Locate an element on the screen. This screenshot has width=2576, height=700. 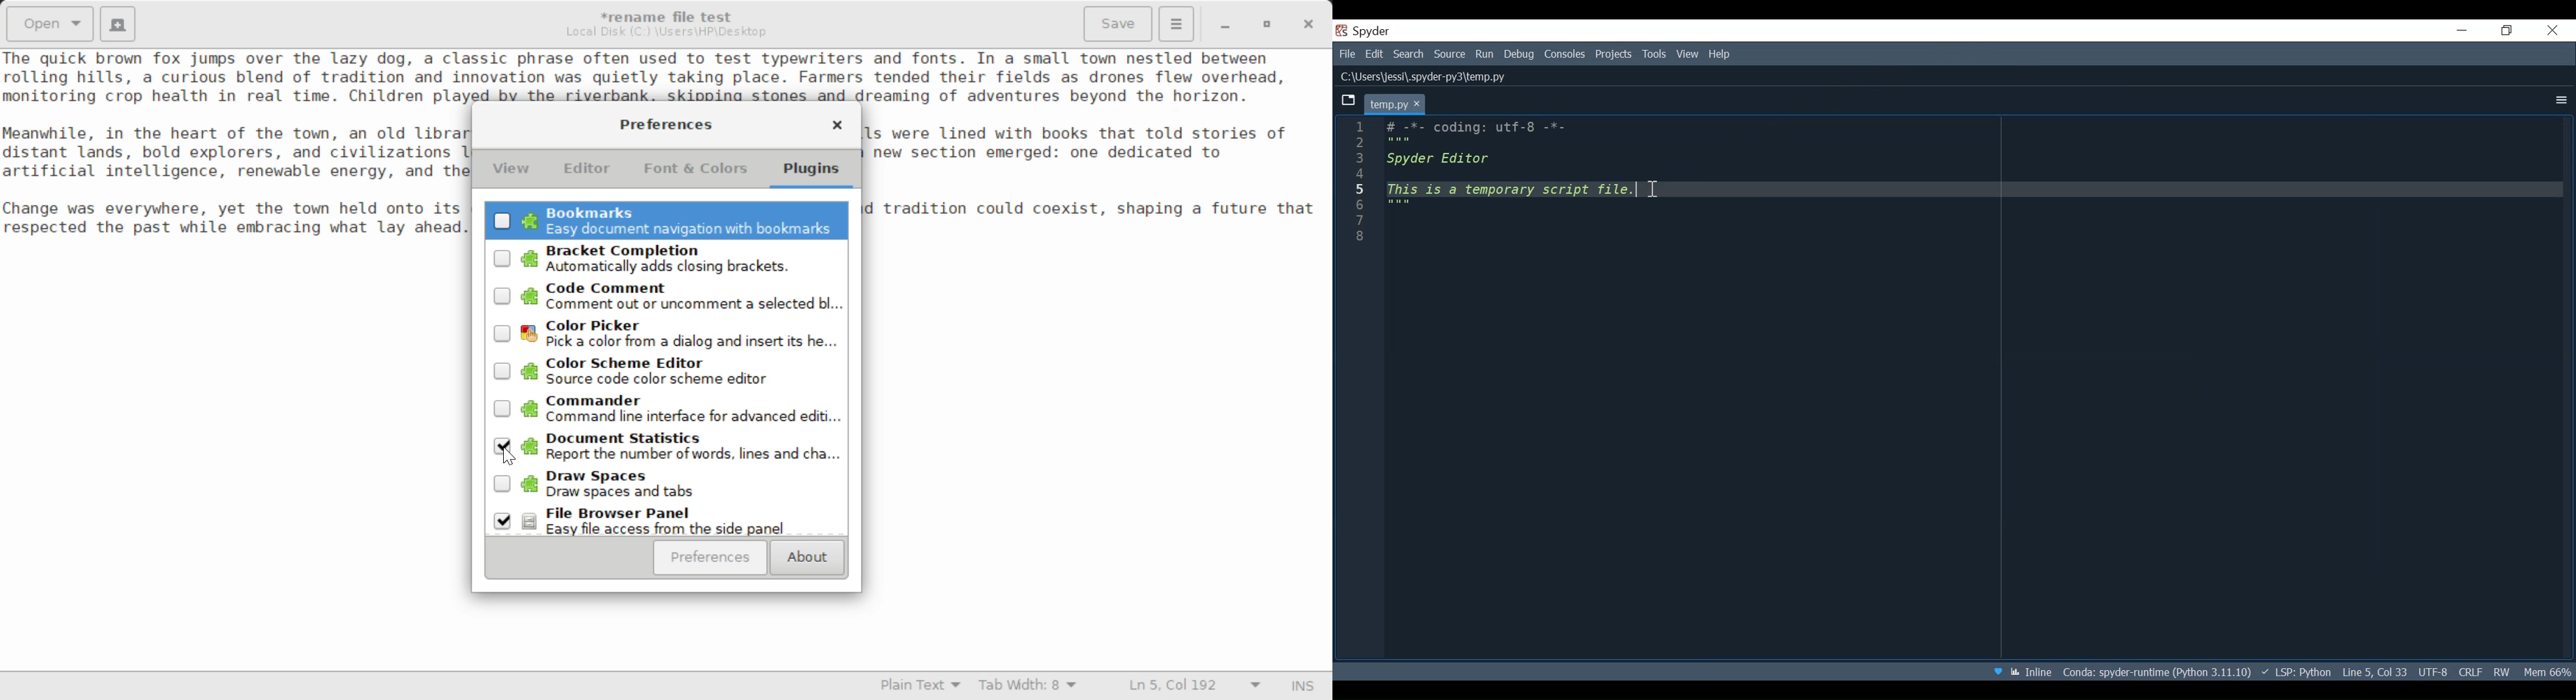
Cursor Position is located at coordinates (2375, 671).